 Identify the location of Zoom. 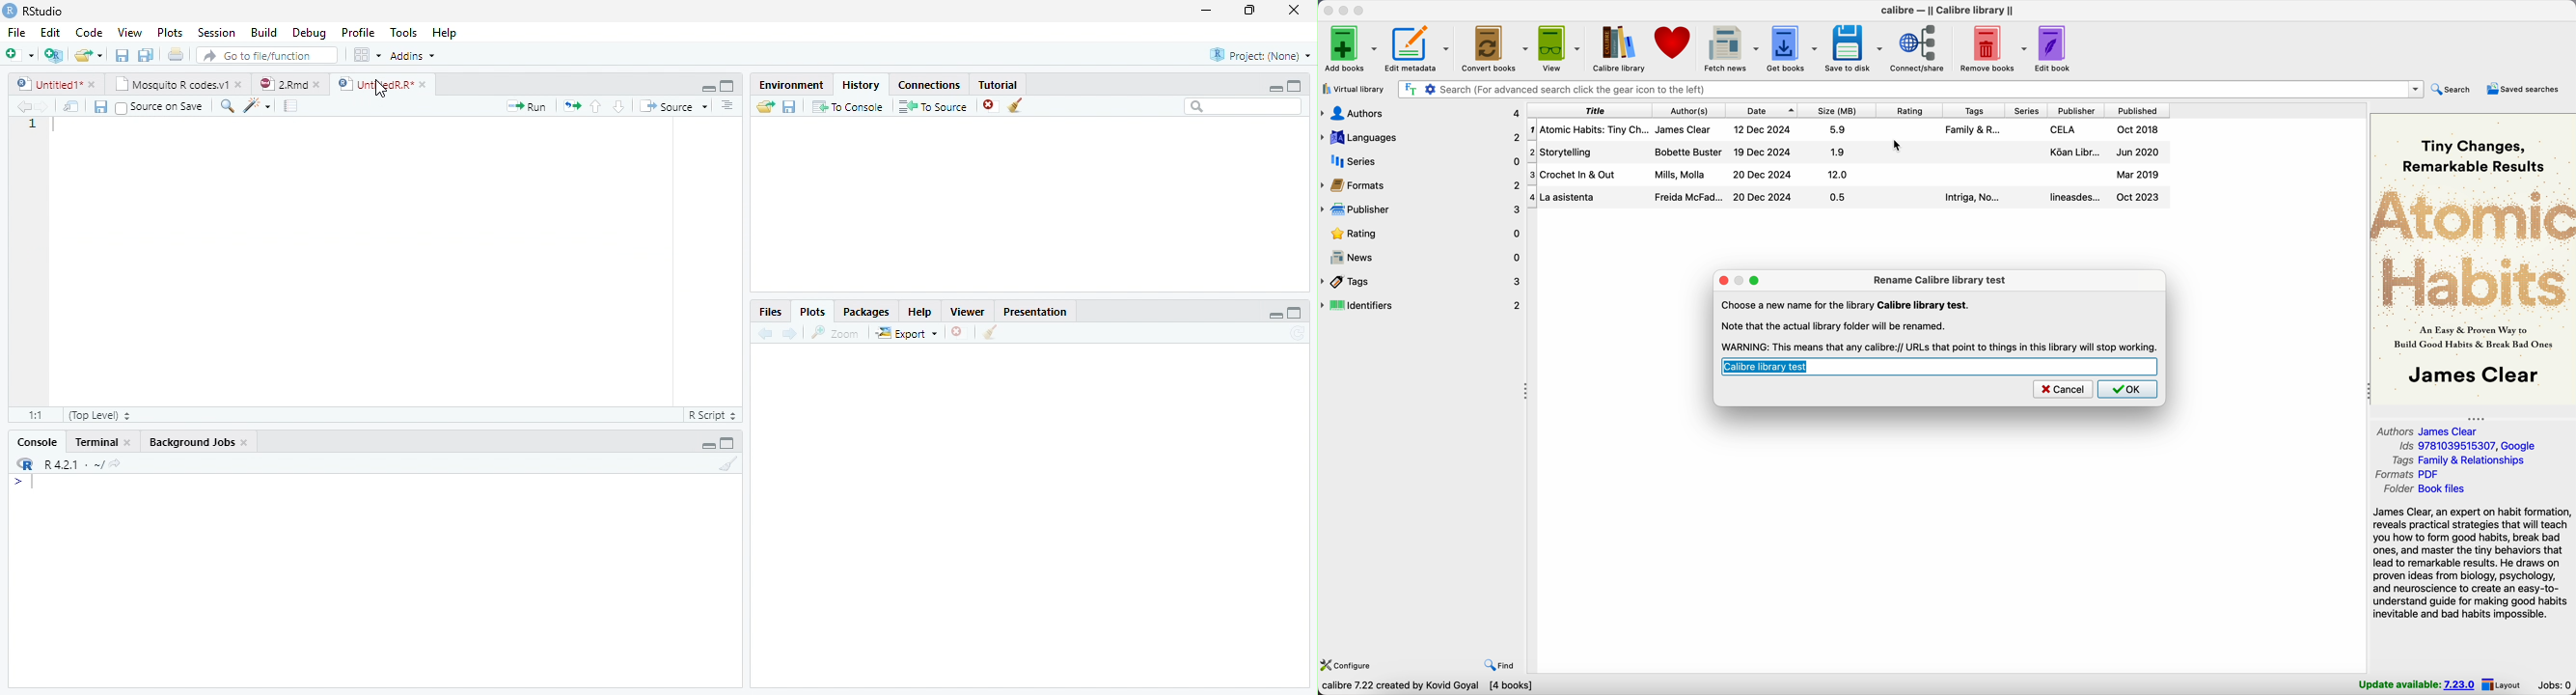
(835, 333).